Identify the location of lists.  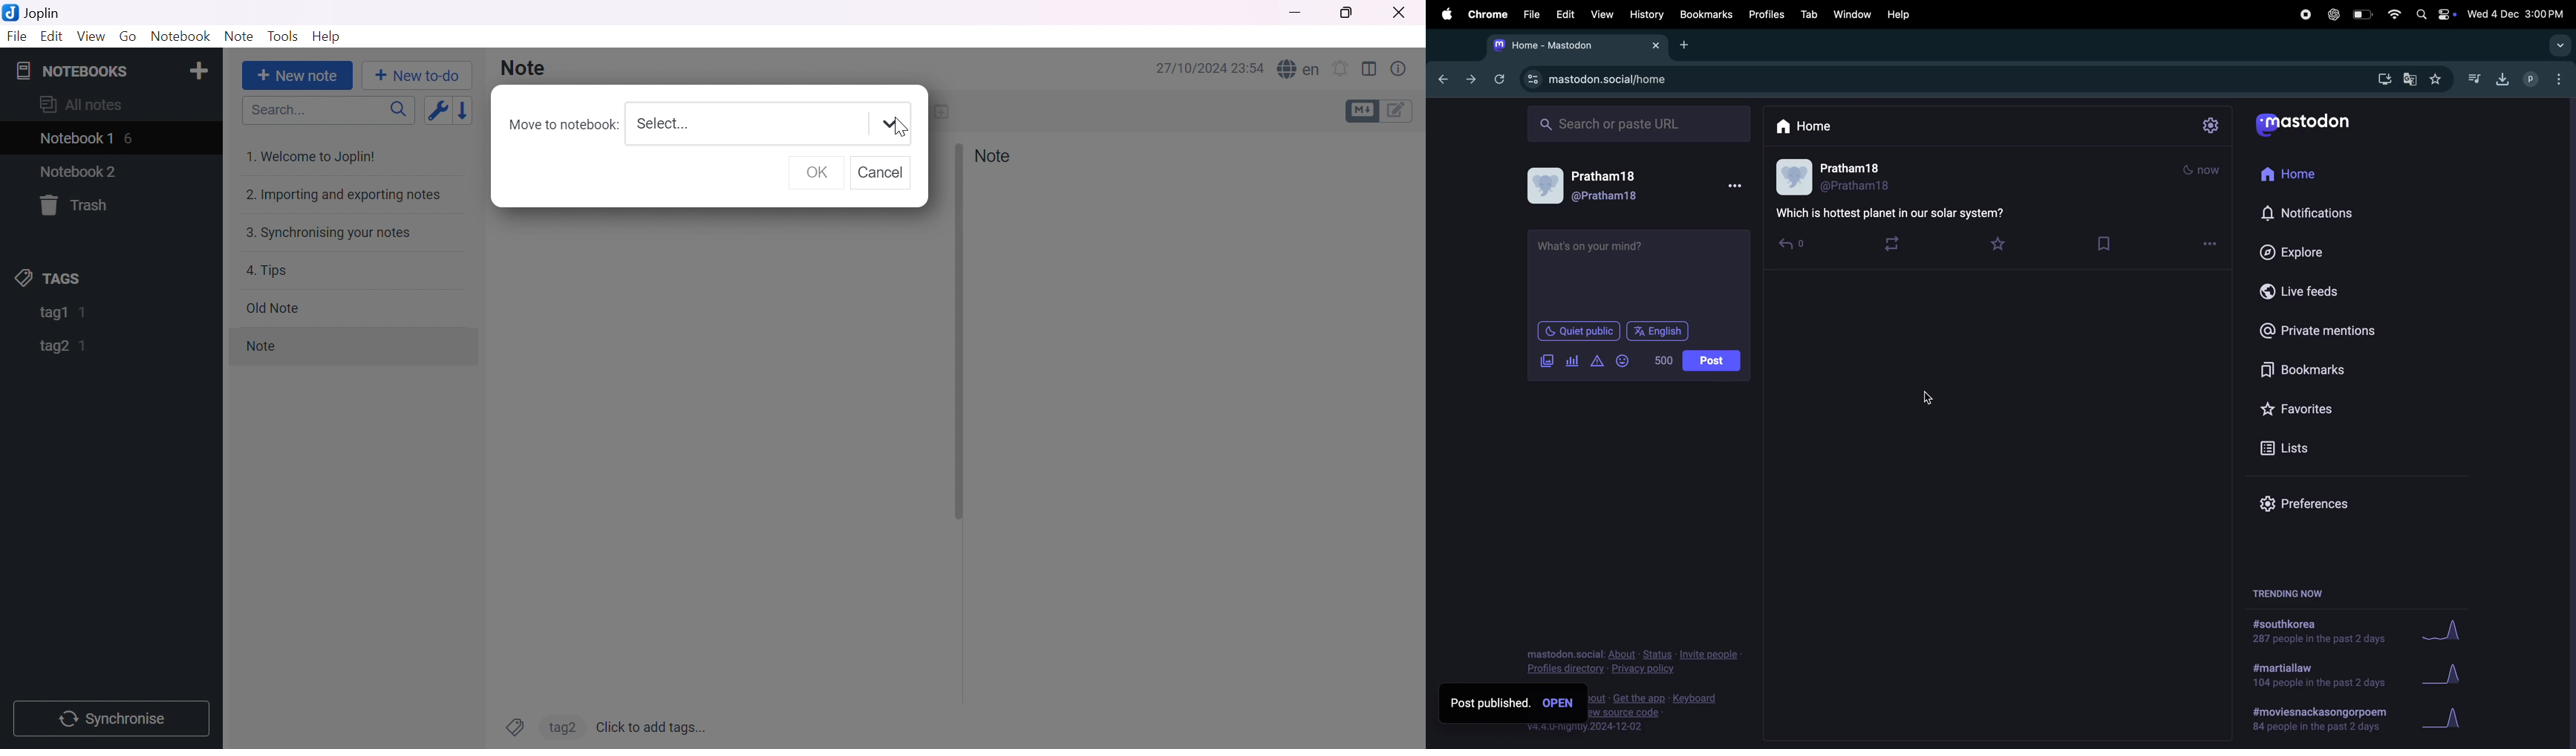
(2294, 446).